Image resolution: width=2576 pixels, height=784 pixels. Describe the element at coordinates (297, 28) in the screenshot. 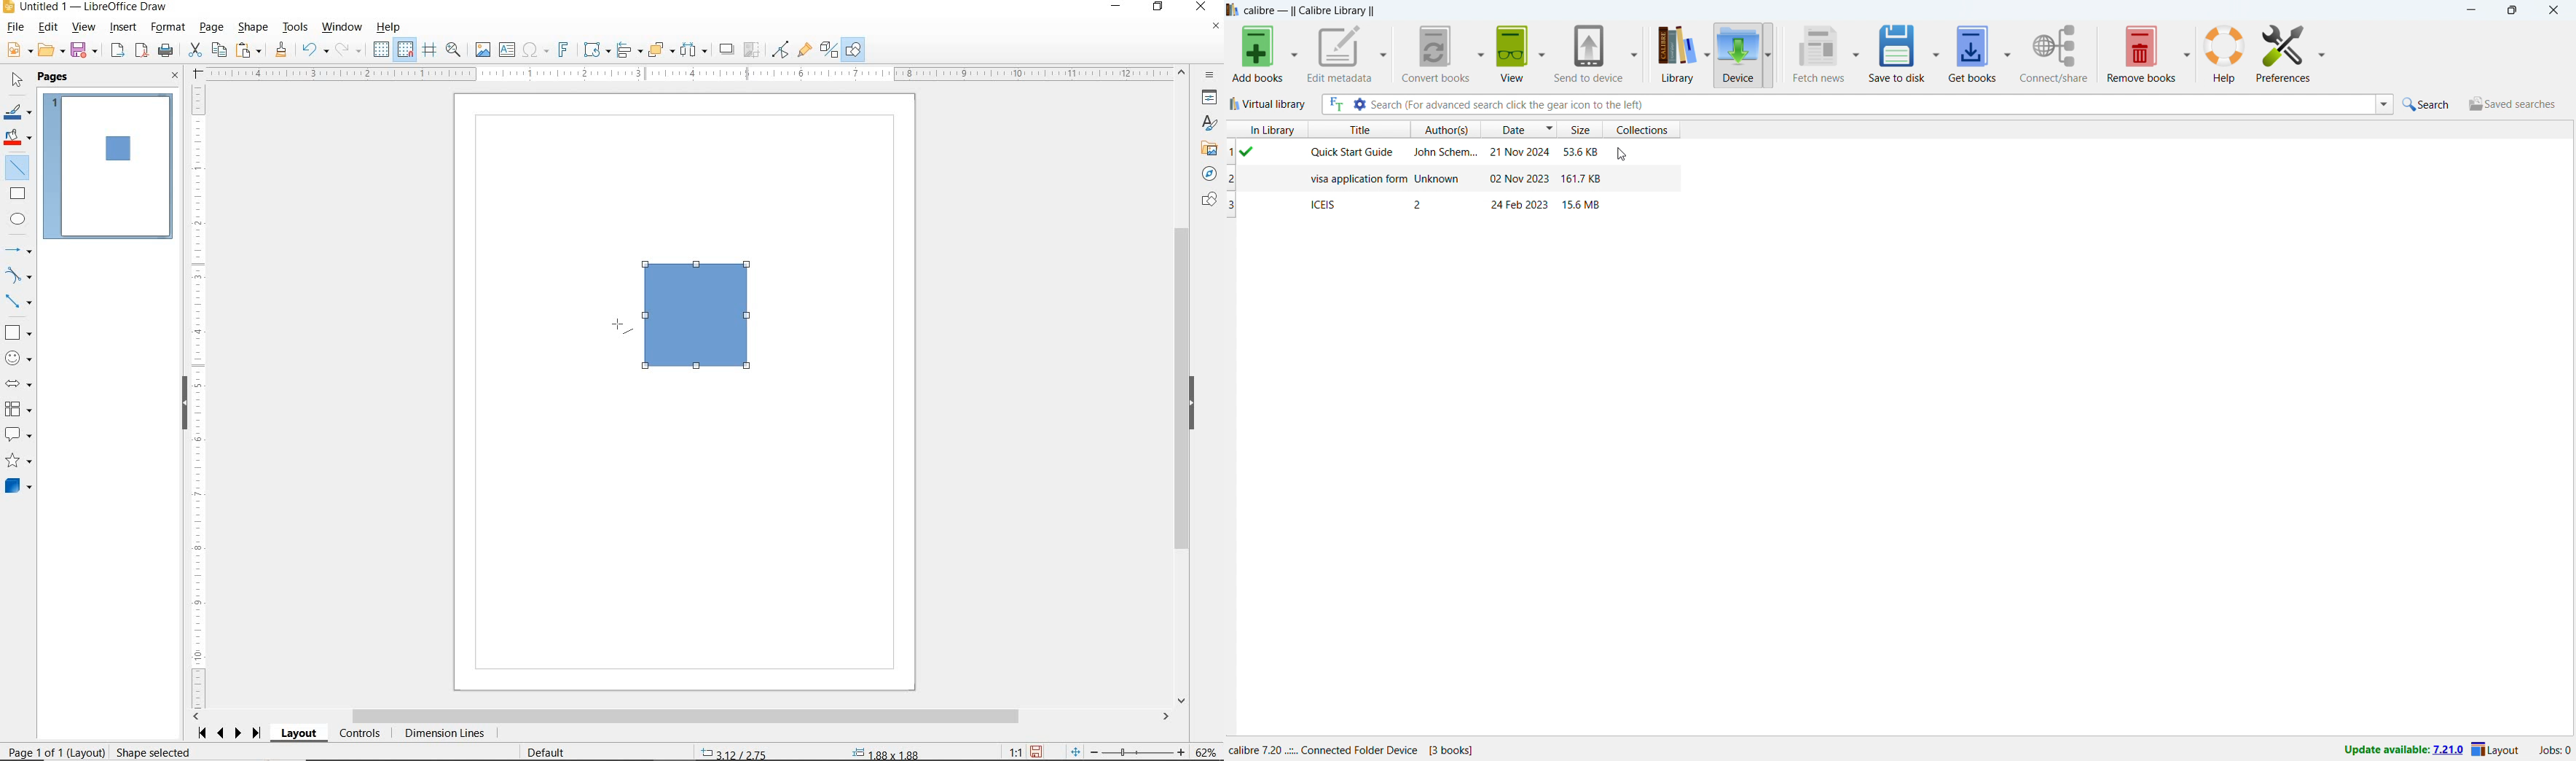

I see `TOOLS` at that location.